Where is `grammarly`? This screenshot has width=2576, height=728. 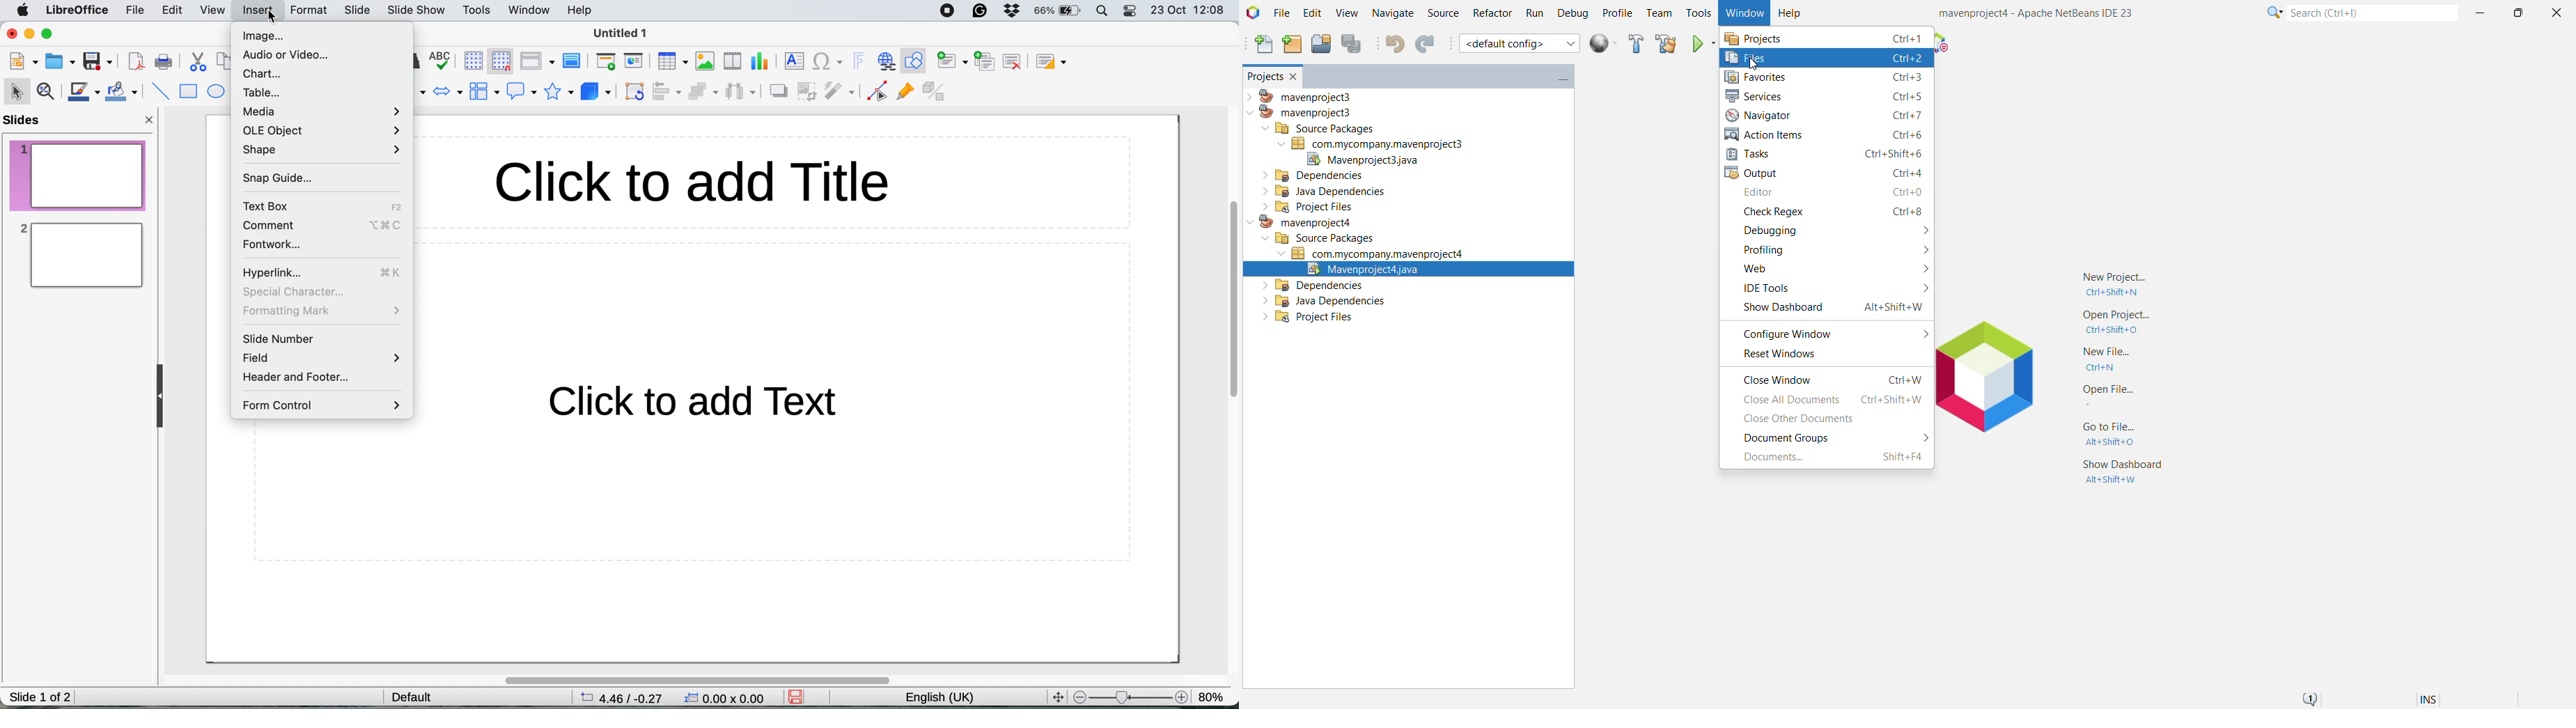
grammarly is located at coordinates (982, 12).